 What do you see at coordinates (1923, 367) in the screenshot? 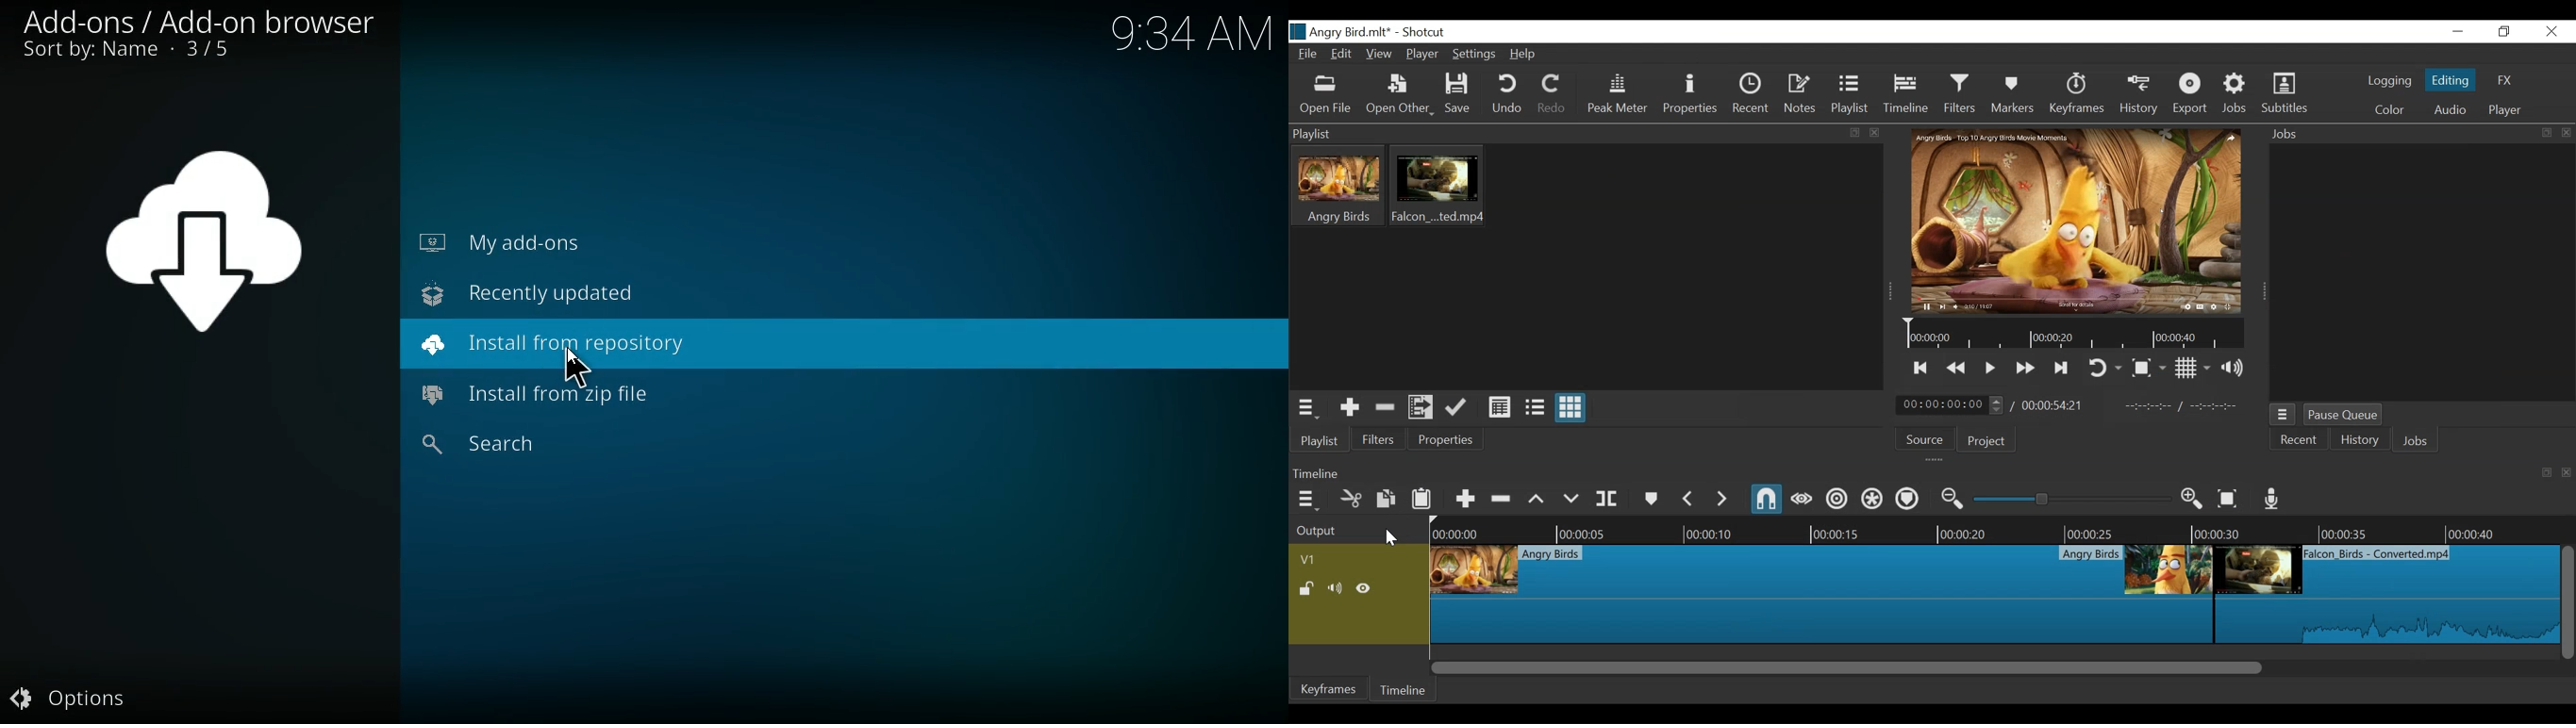
I see `Skip to the previous point` at bounding box center [1923, 367].